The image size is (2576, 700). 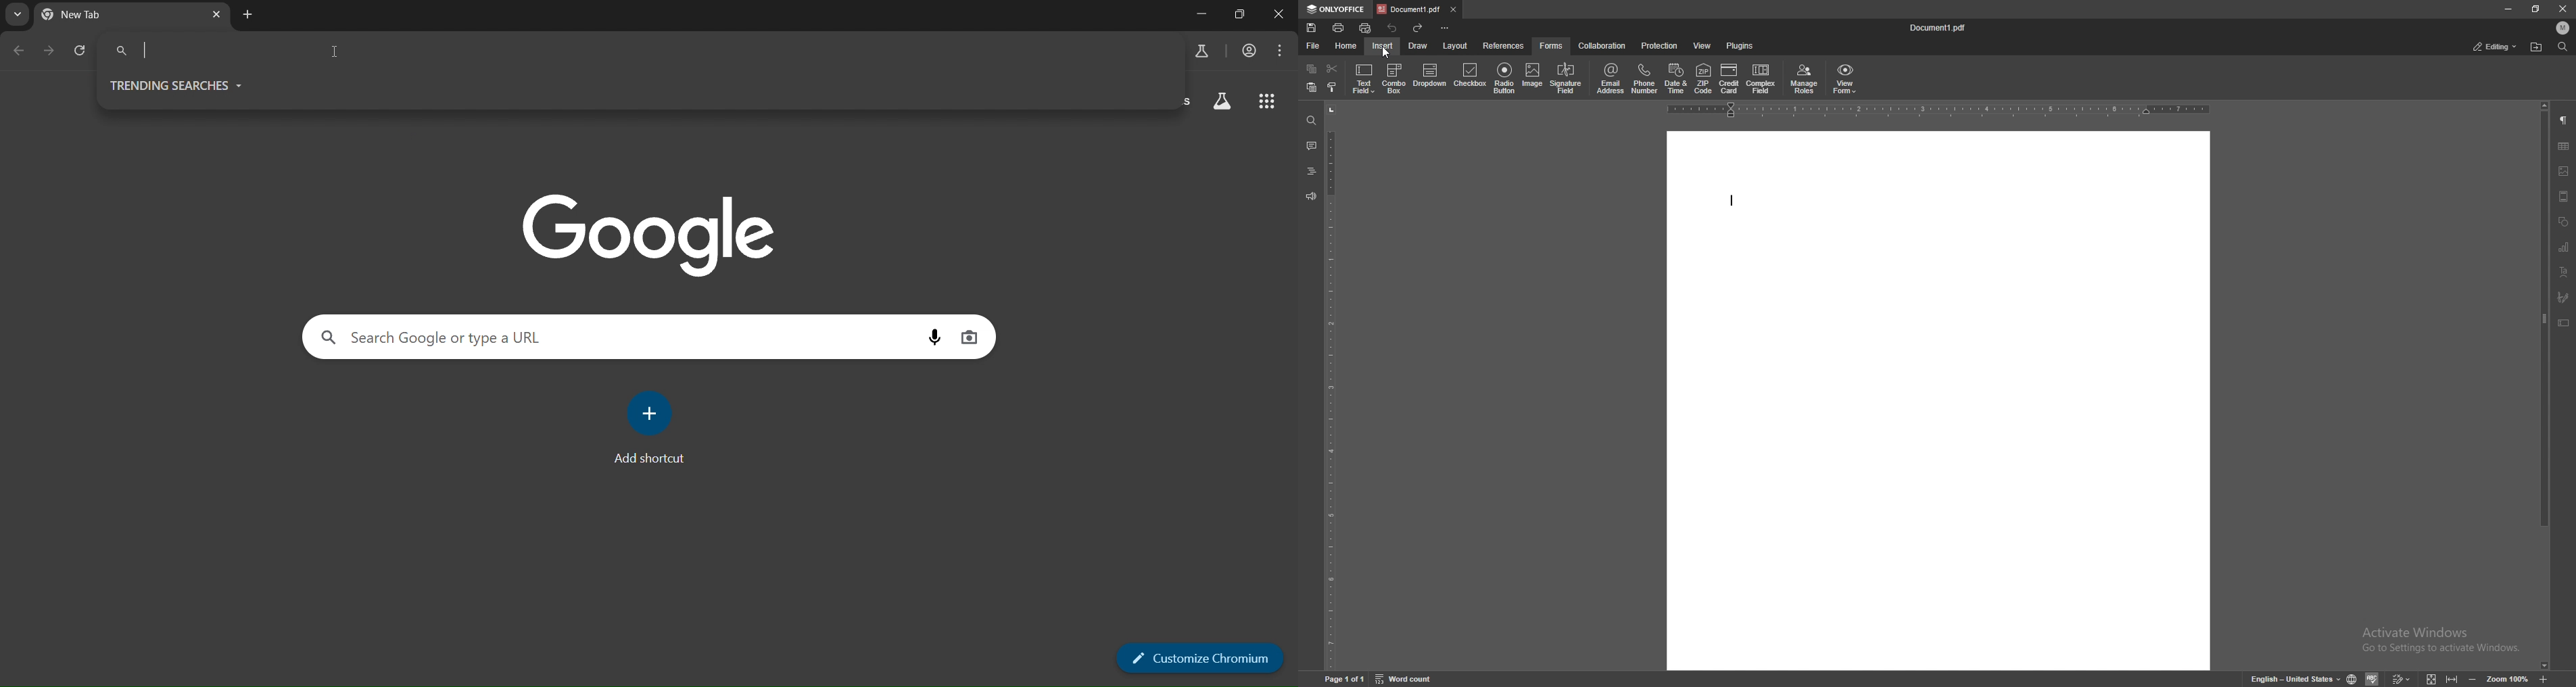 What do you see at coordinates (2564, 146) in the screenshot?
I see `tables` at bounding box center [2564, 146].